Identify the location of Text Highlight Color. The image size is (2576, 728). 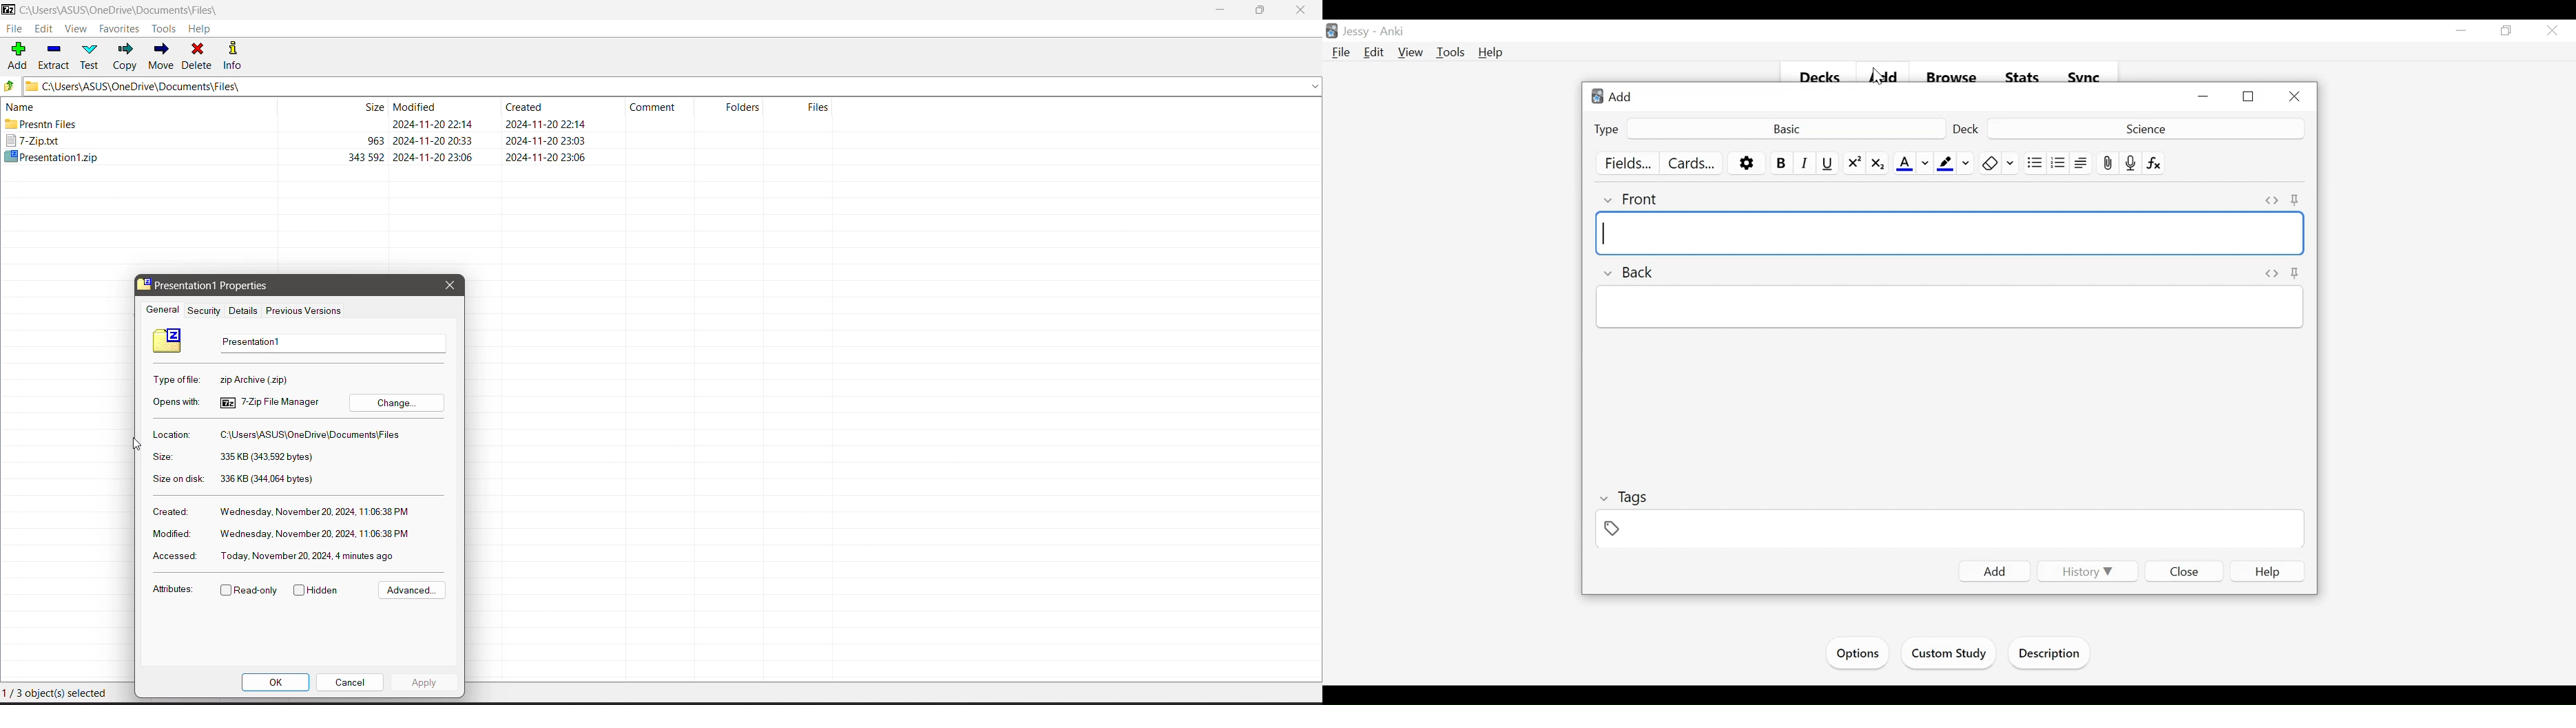
(1944, 164).